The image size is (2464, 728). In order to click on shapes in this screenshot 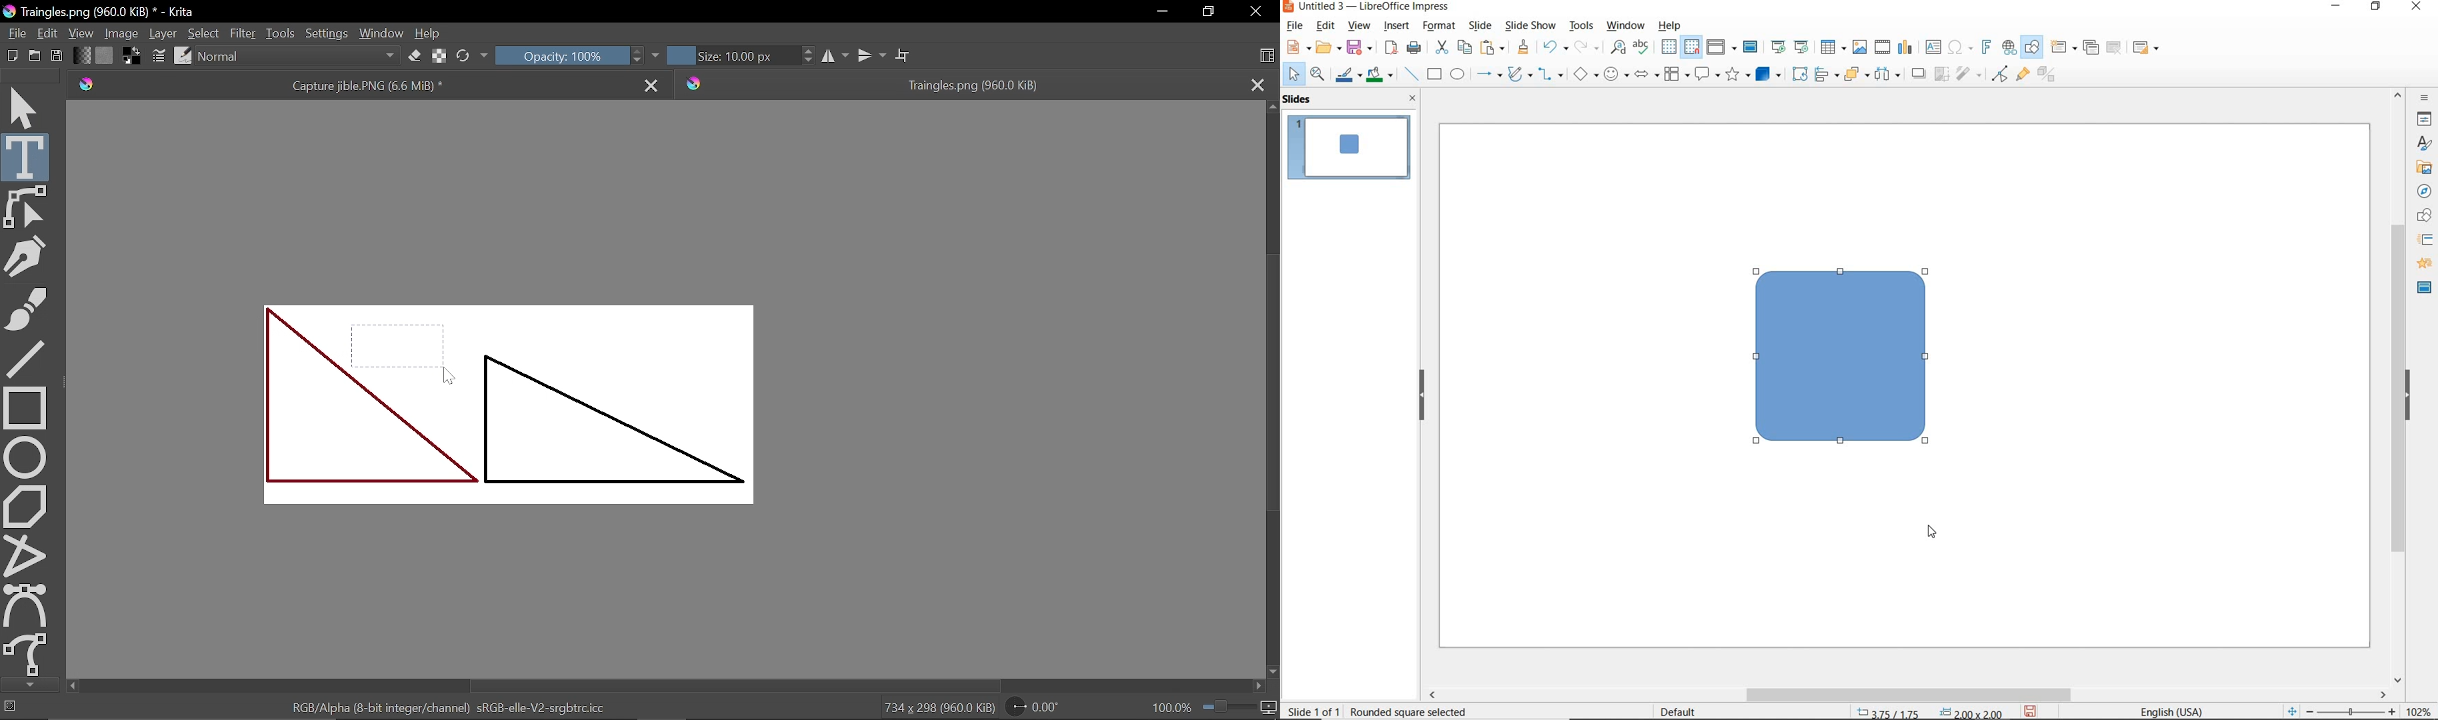, I will do `click(509, 405)`.